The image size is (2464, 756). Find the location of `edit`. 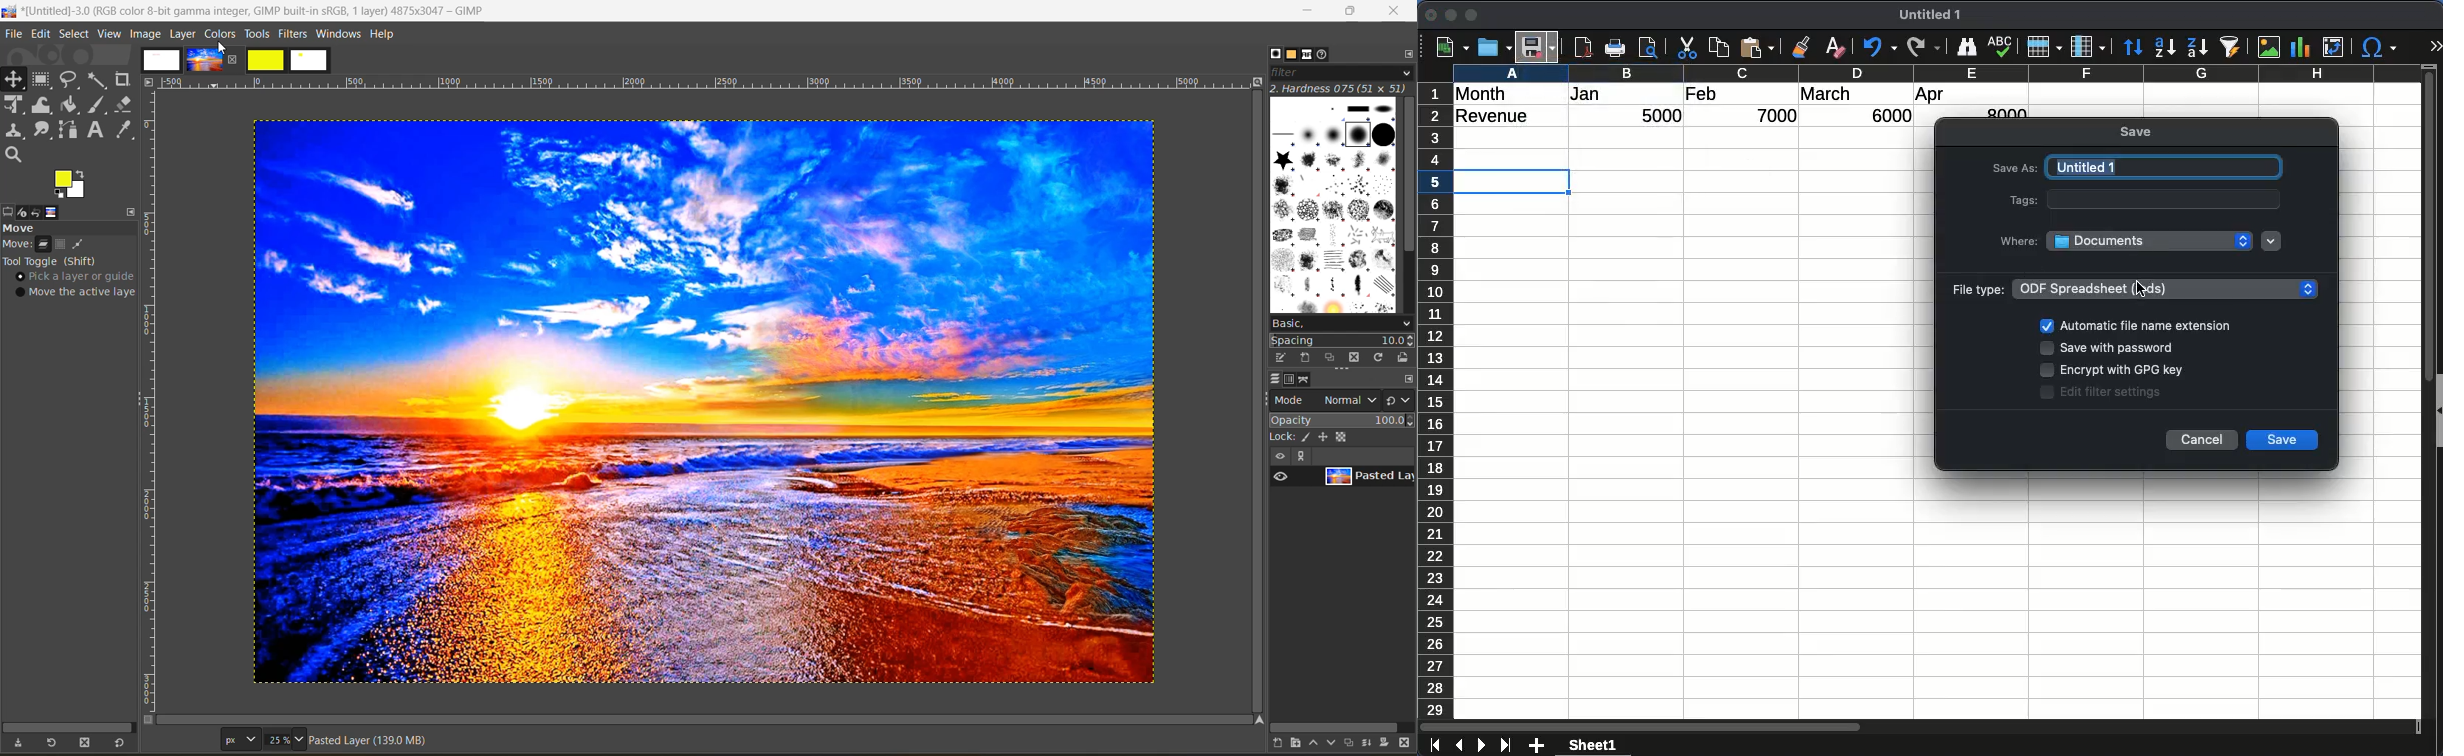

edit is located at coordinates (43, 35).